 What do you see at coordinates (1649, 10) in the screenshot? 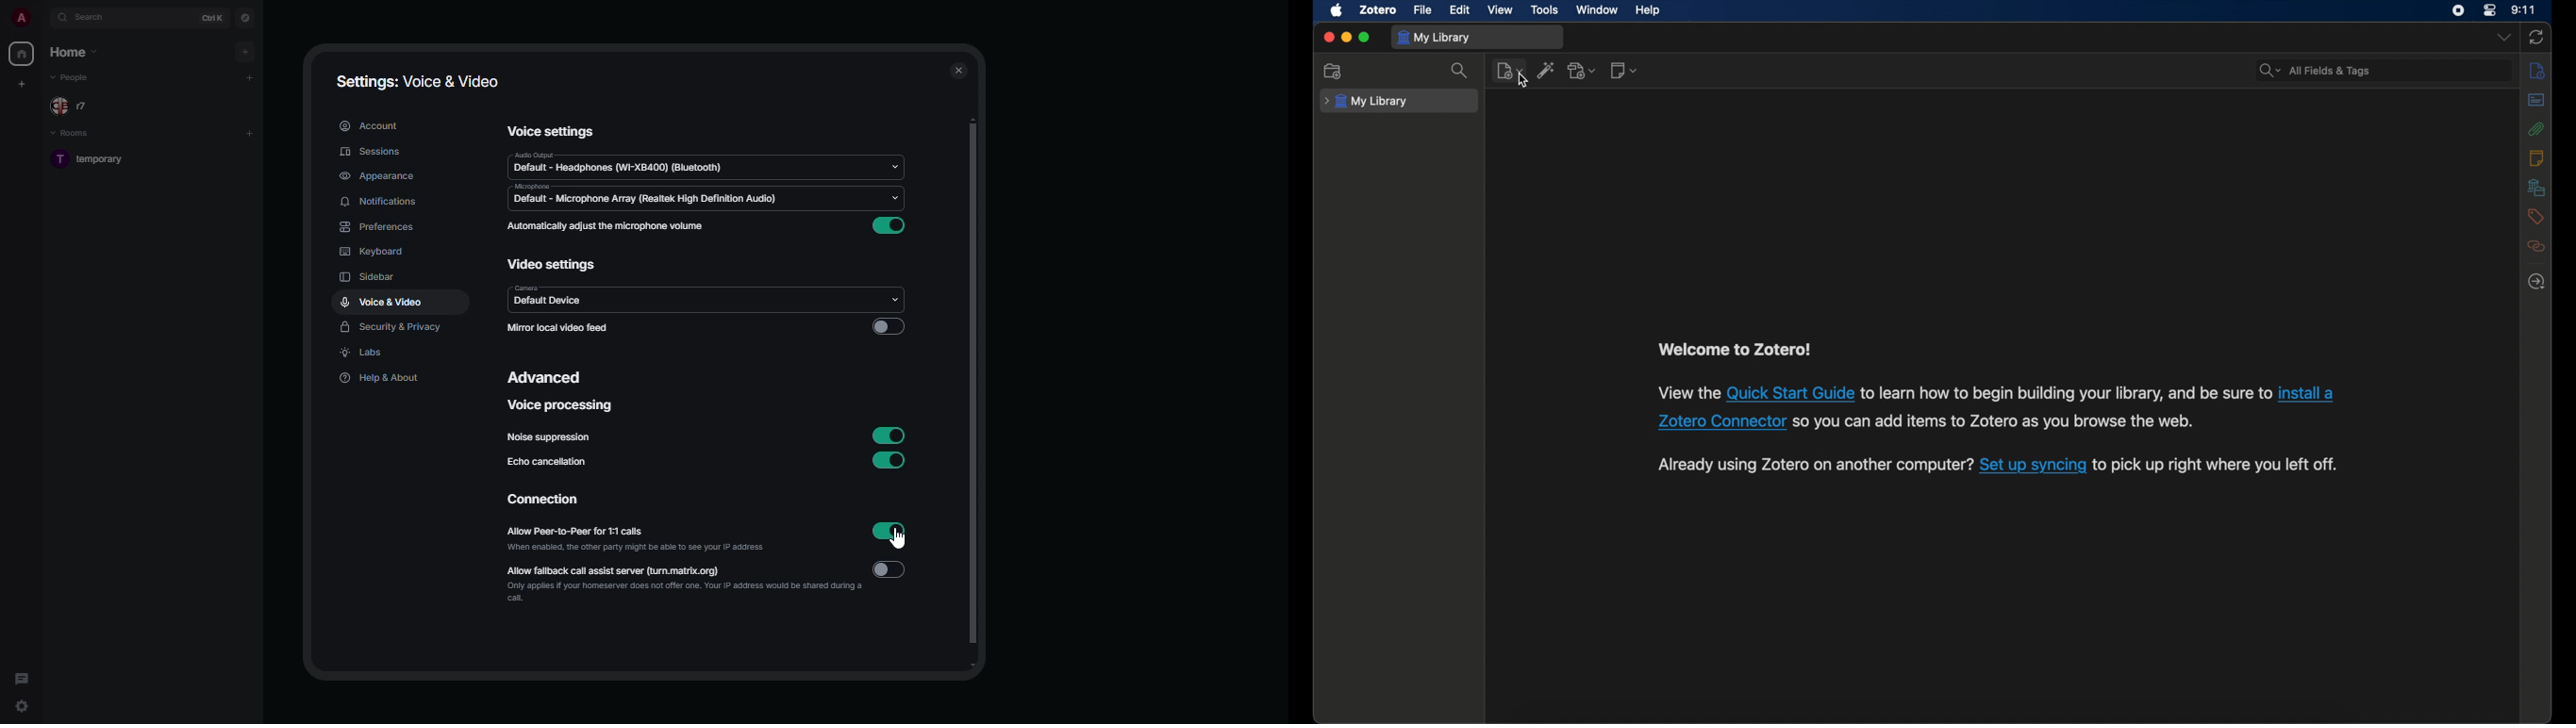
I see `help` at bounding box center [1649, 10].